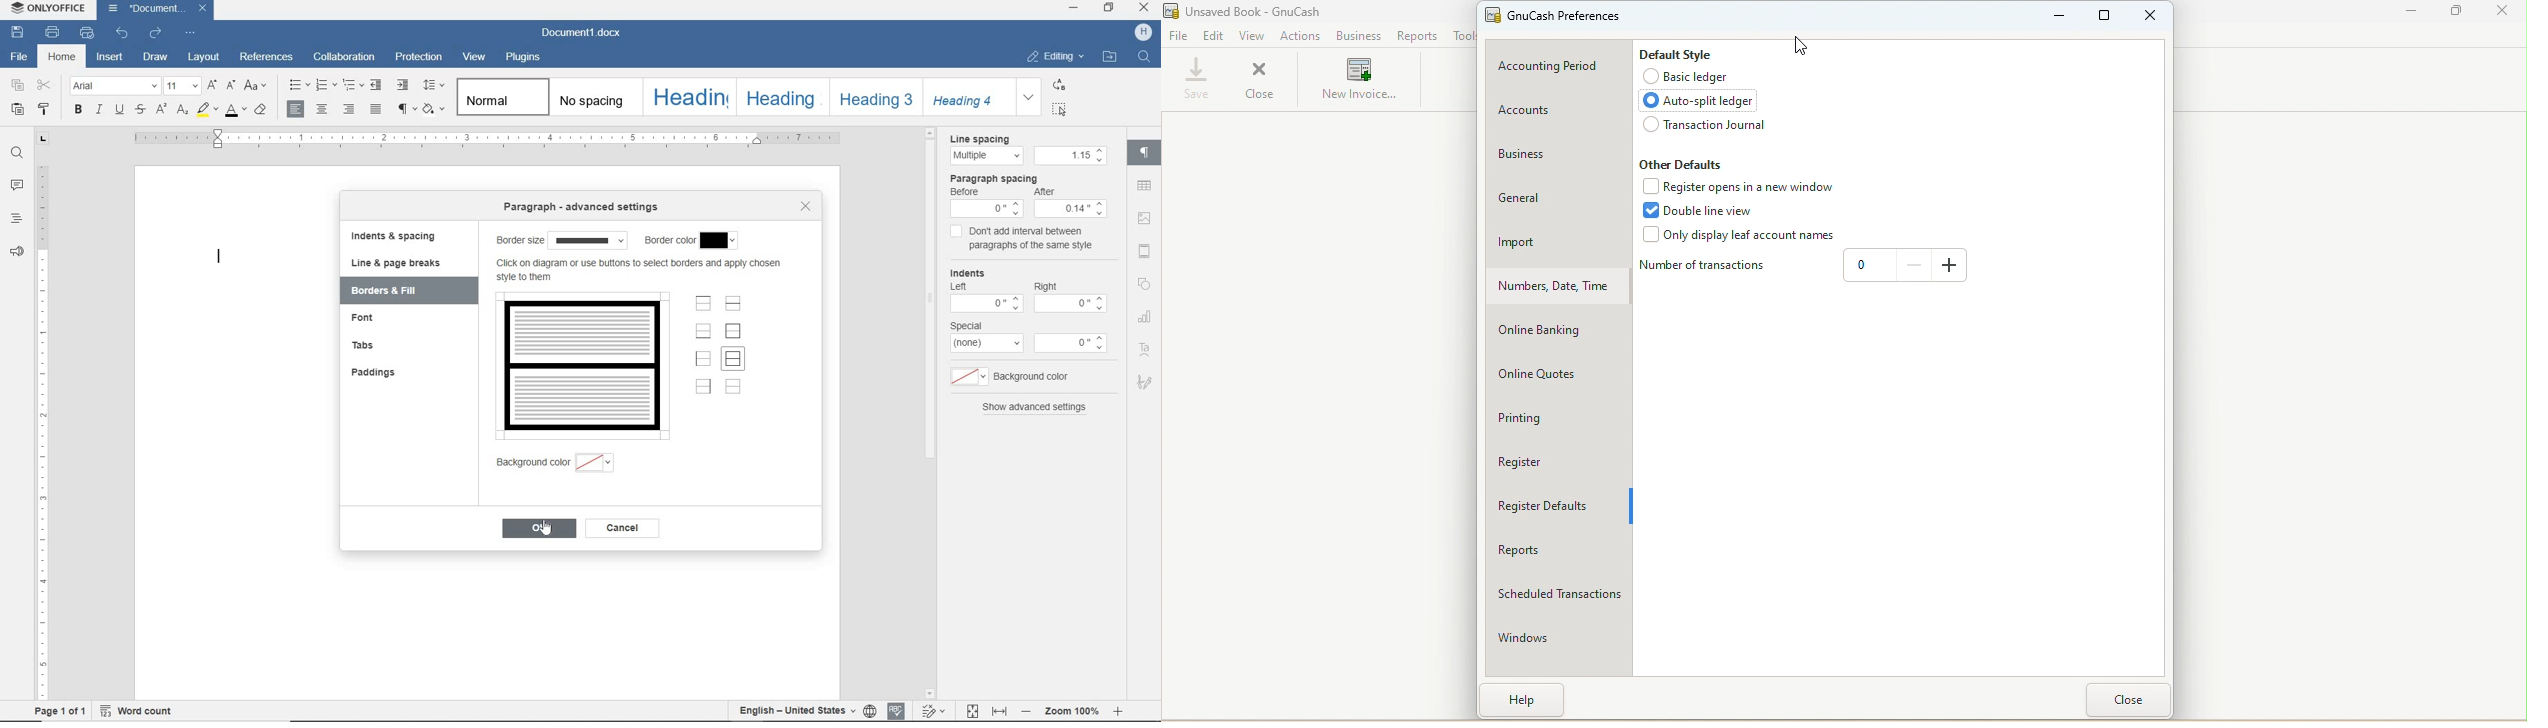  What do you see at coordinates (203, 58) in the screenshot?
I see `layout` at bounding box center [203, 58].